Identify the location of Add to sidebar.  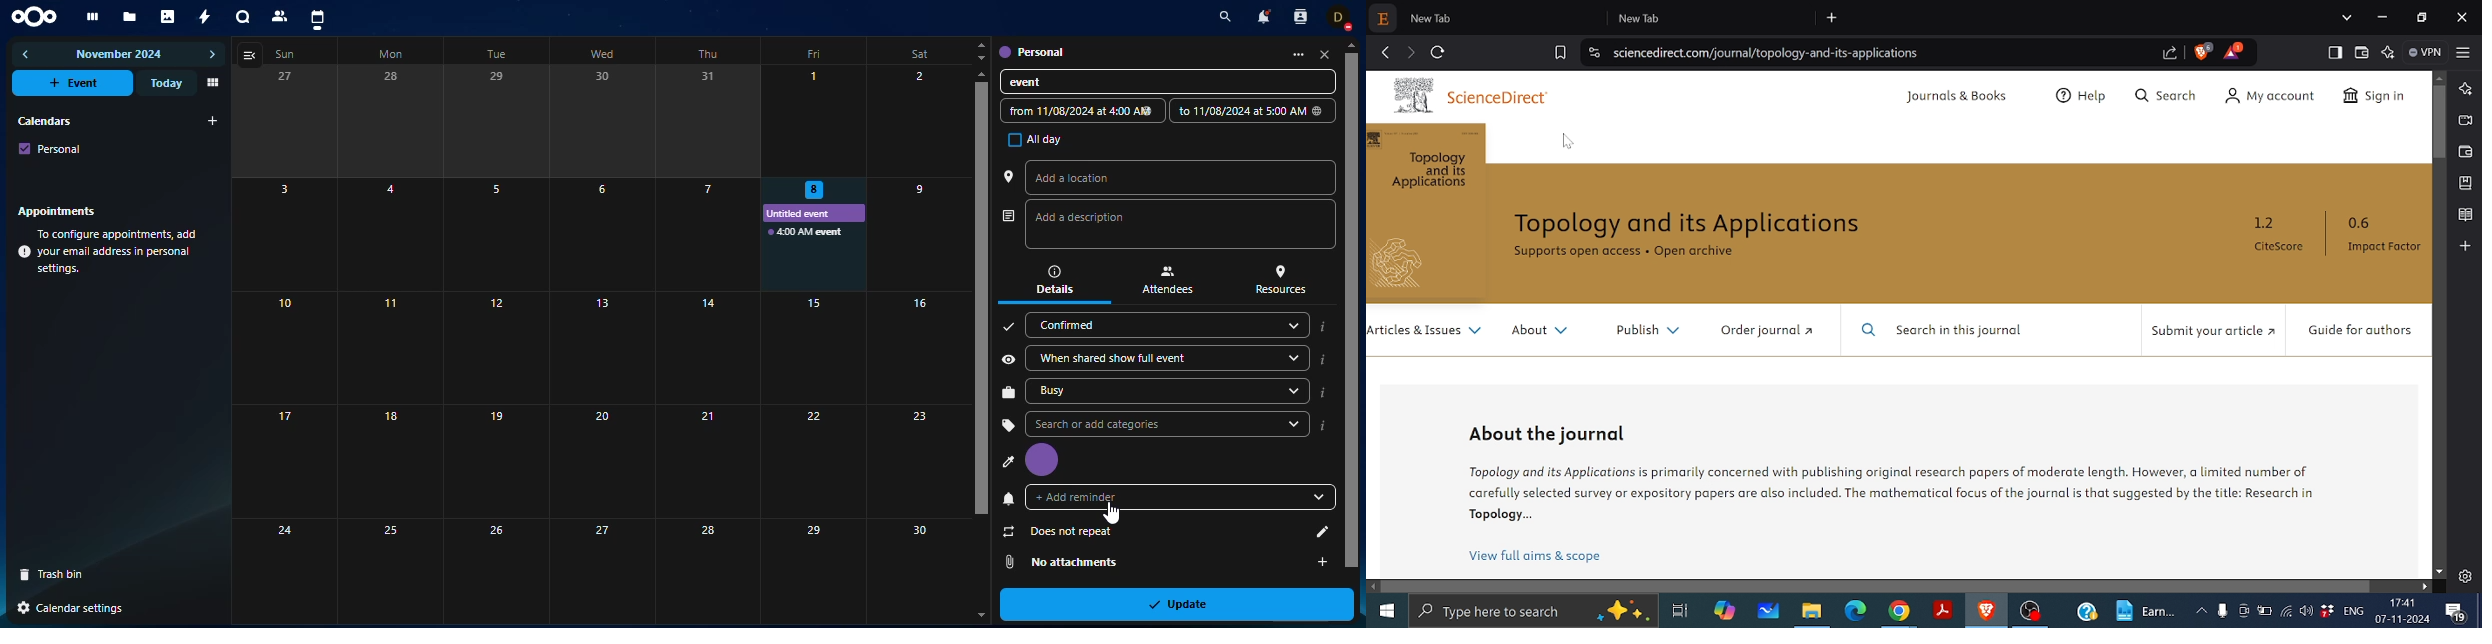
(2466, 246).